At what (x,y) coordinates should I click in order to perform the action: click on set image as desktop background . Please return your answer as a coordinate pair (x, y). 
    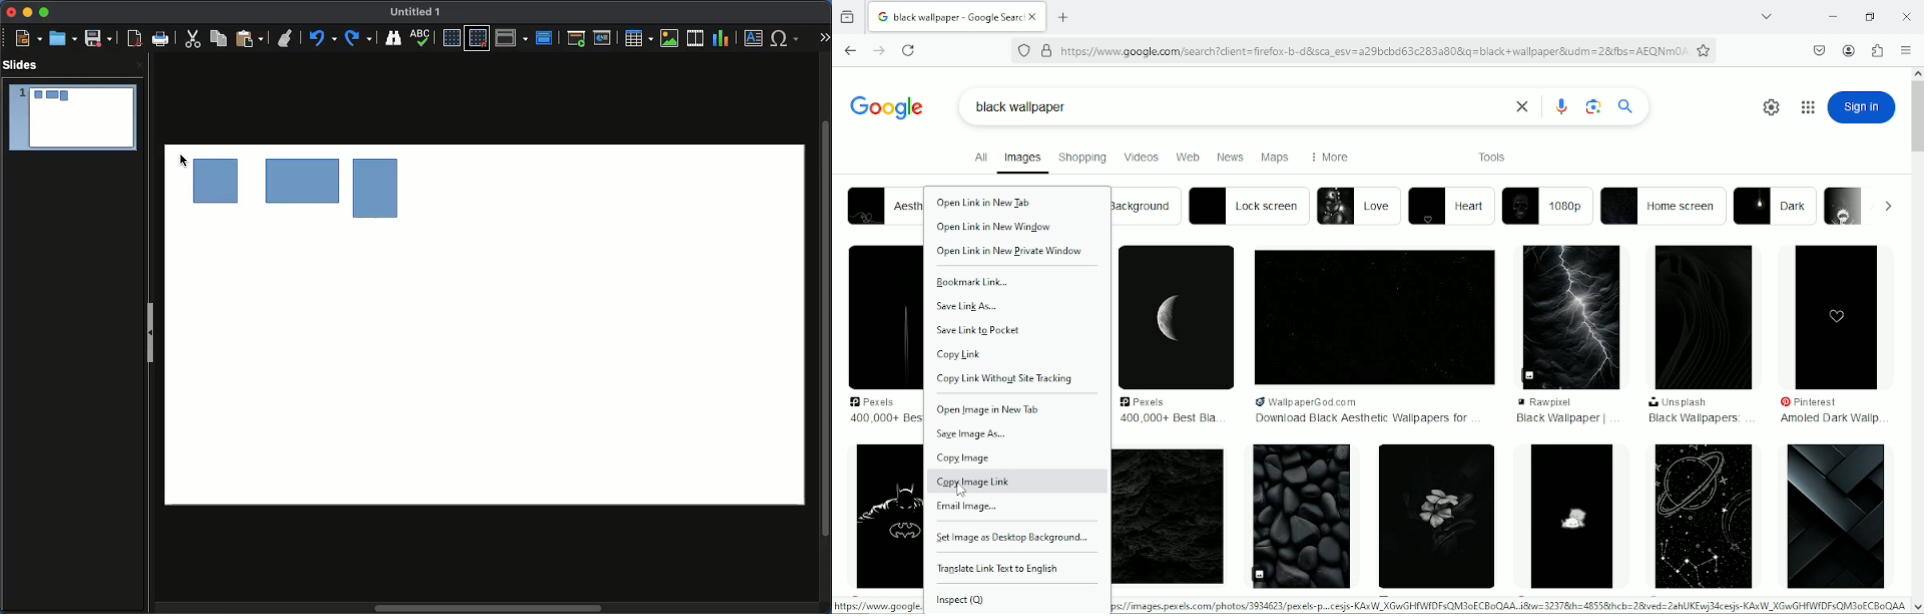
    Looking at the image, I should click on (1010, 538).